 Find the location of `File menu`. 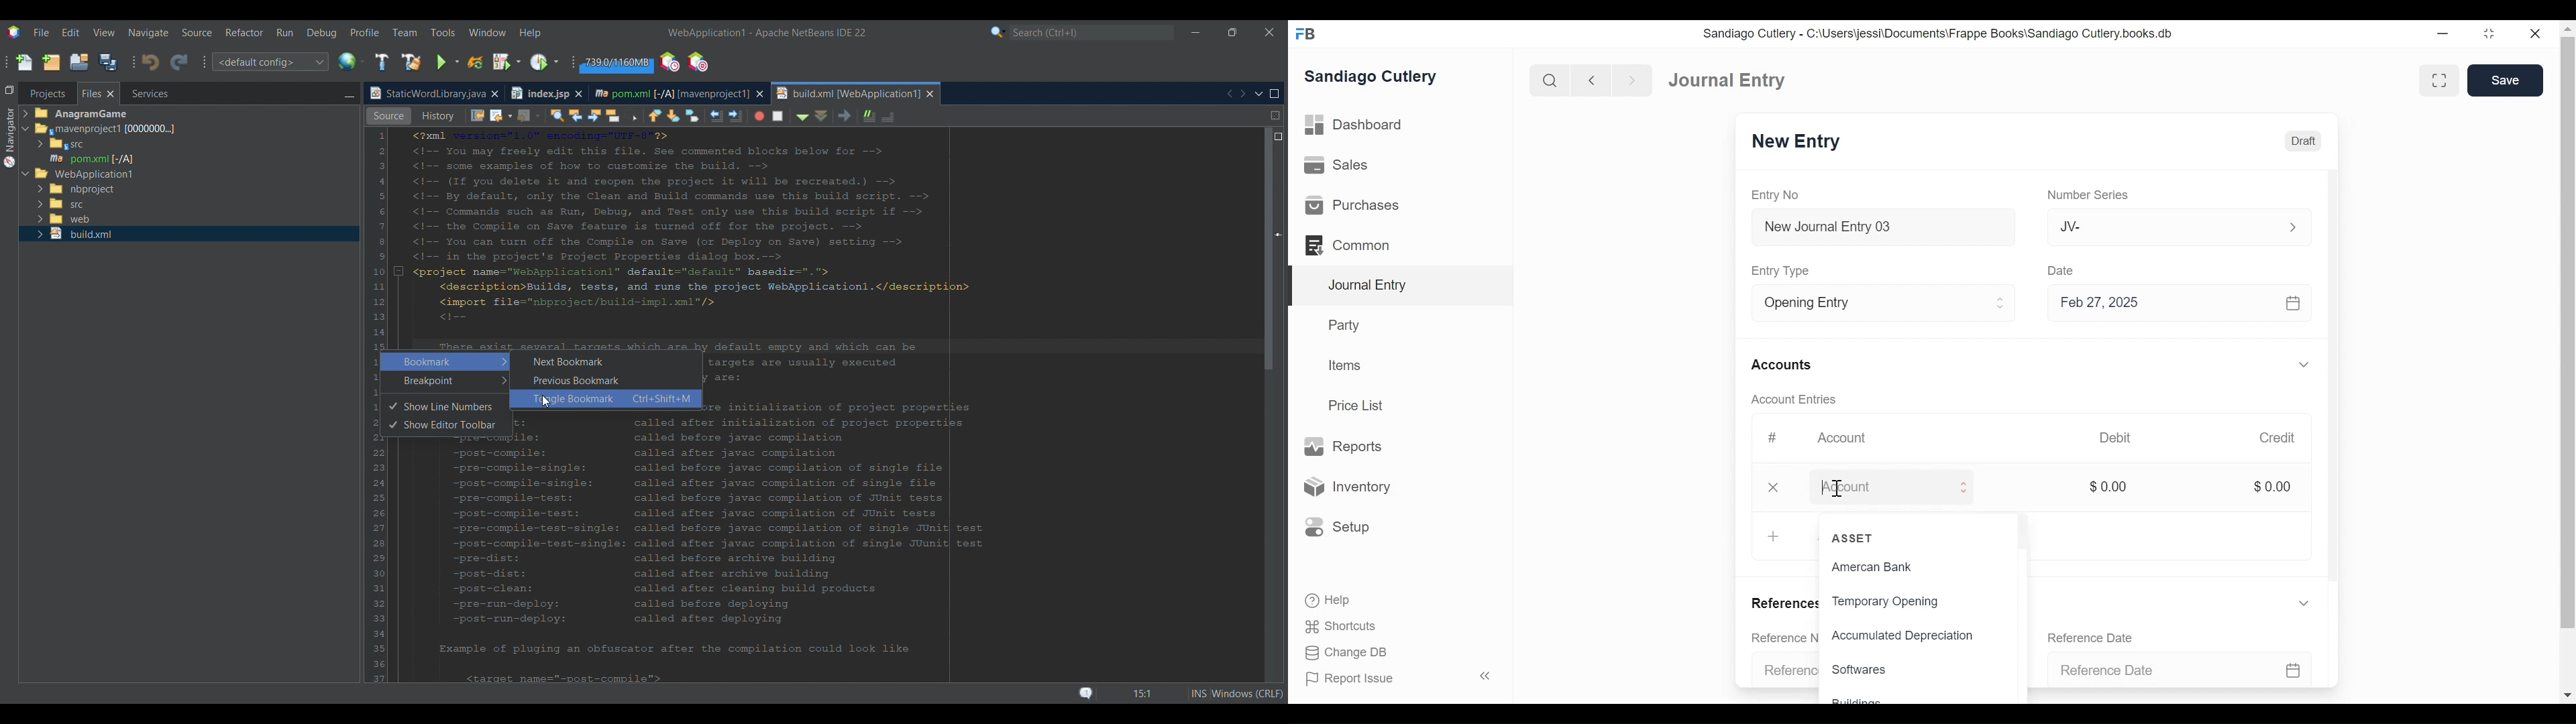

File menu is located at coordinates (41, 32).